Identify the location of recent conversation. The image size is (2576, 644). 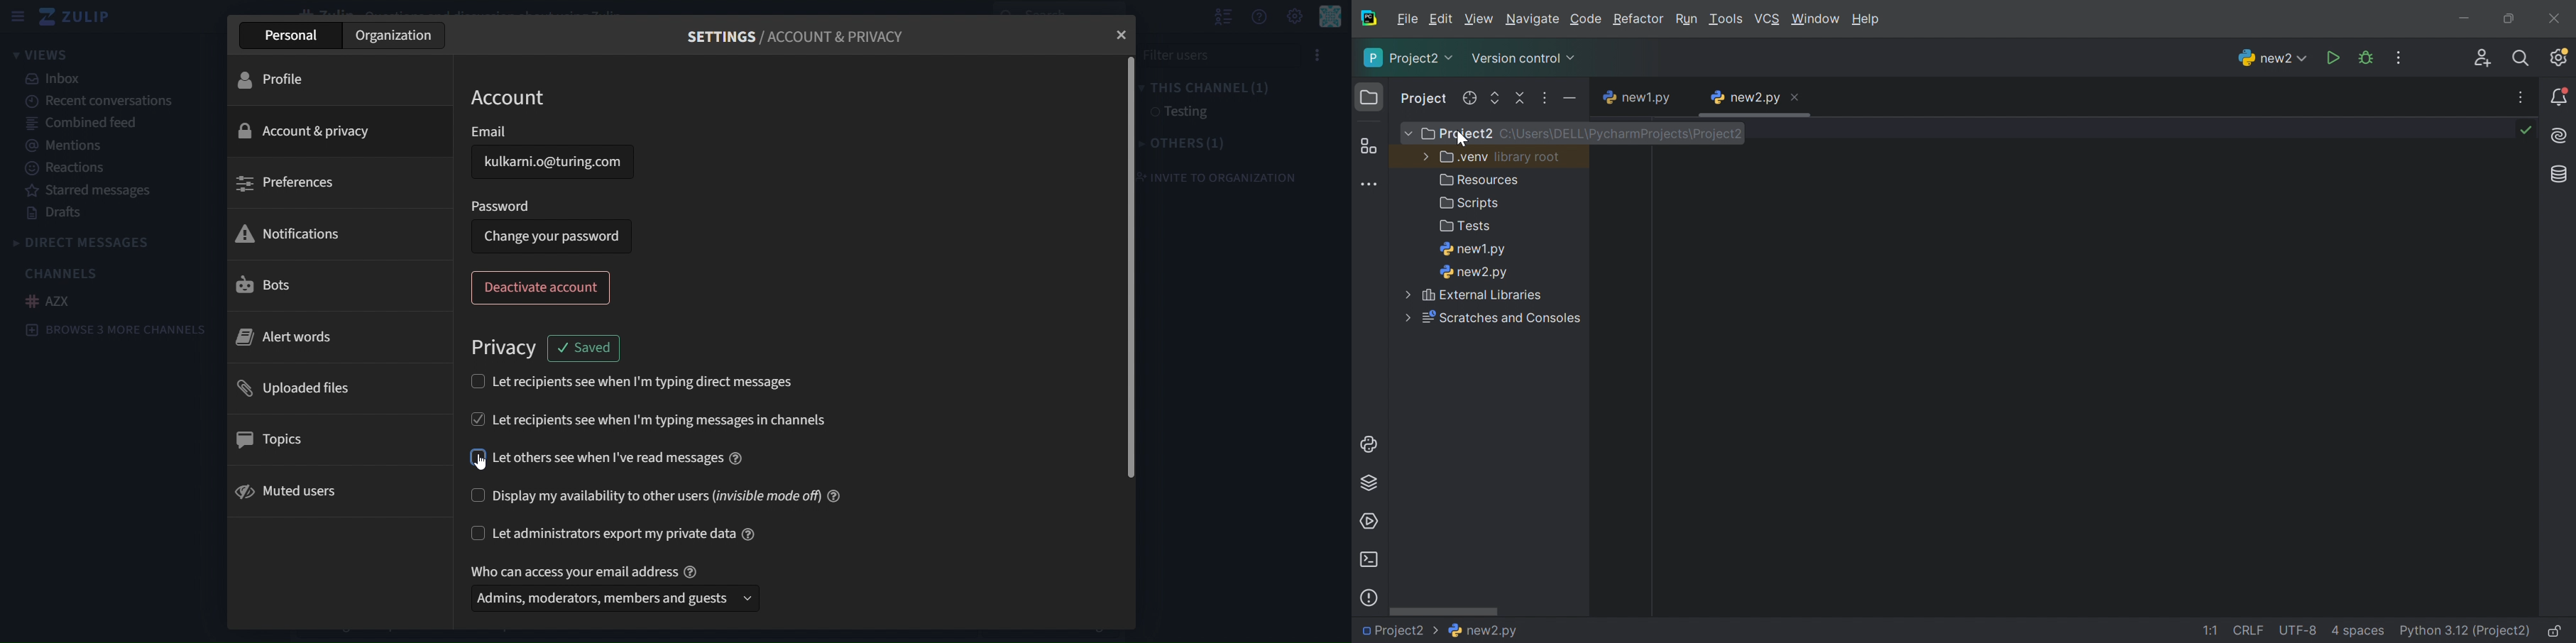
(105, 101).